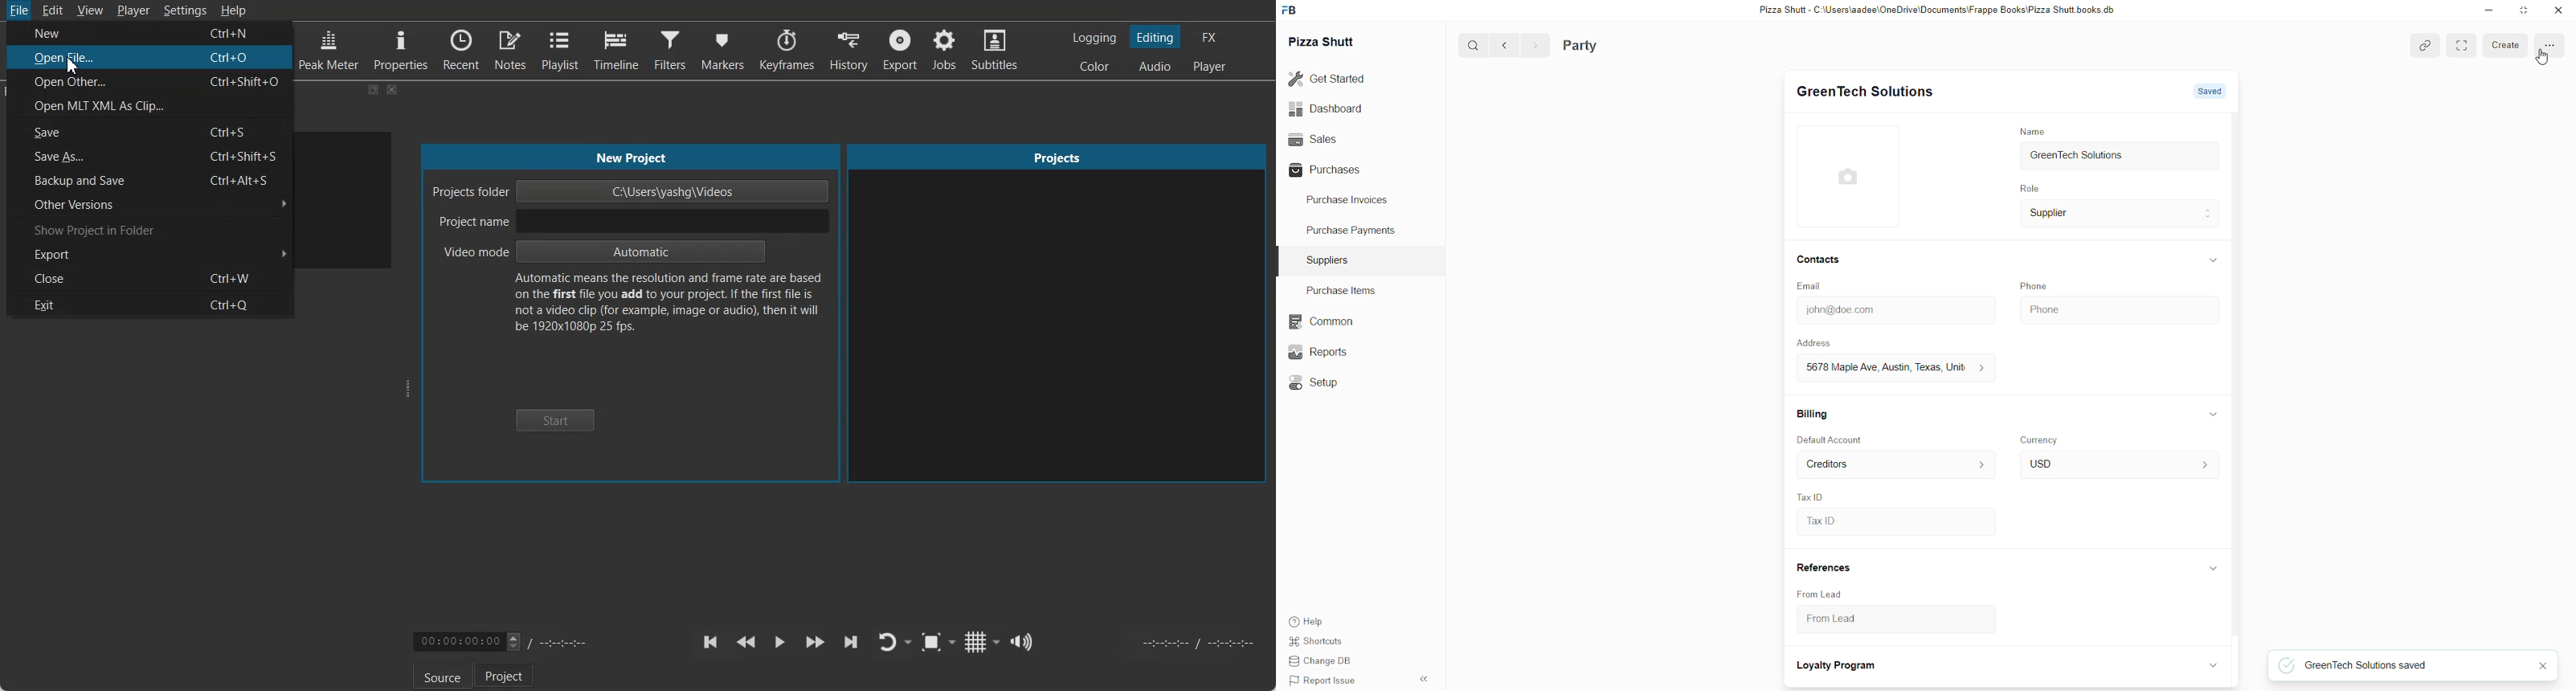 This screenshot has width=2576, height=700. I want to click on Pizza Shutt - C:\Users\aadee\OneDrive\Documents\Frappe Books\Pizza Shutt books.db, so click(1935, 12).